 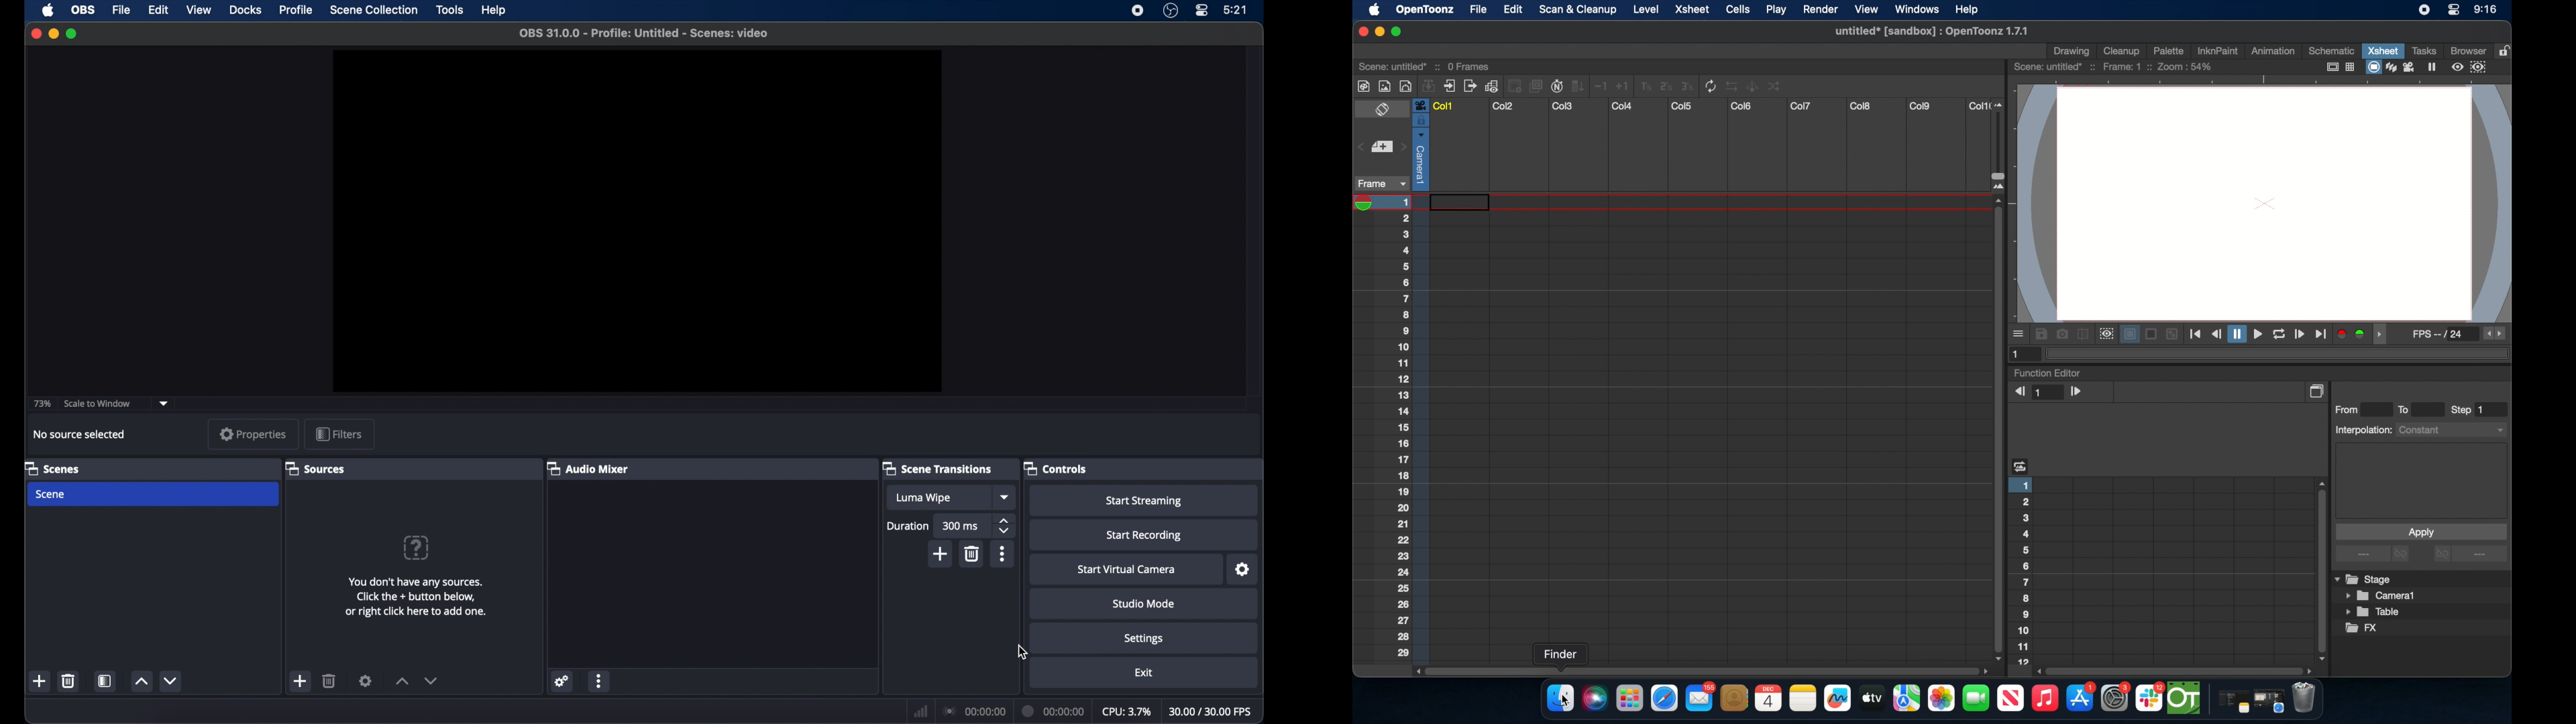 I want to click on compare to snapshot, so click(x=2084, y=335).